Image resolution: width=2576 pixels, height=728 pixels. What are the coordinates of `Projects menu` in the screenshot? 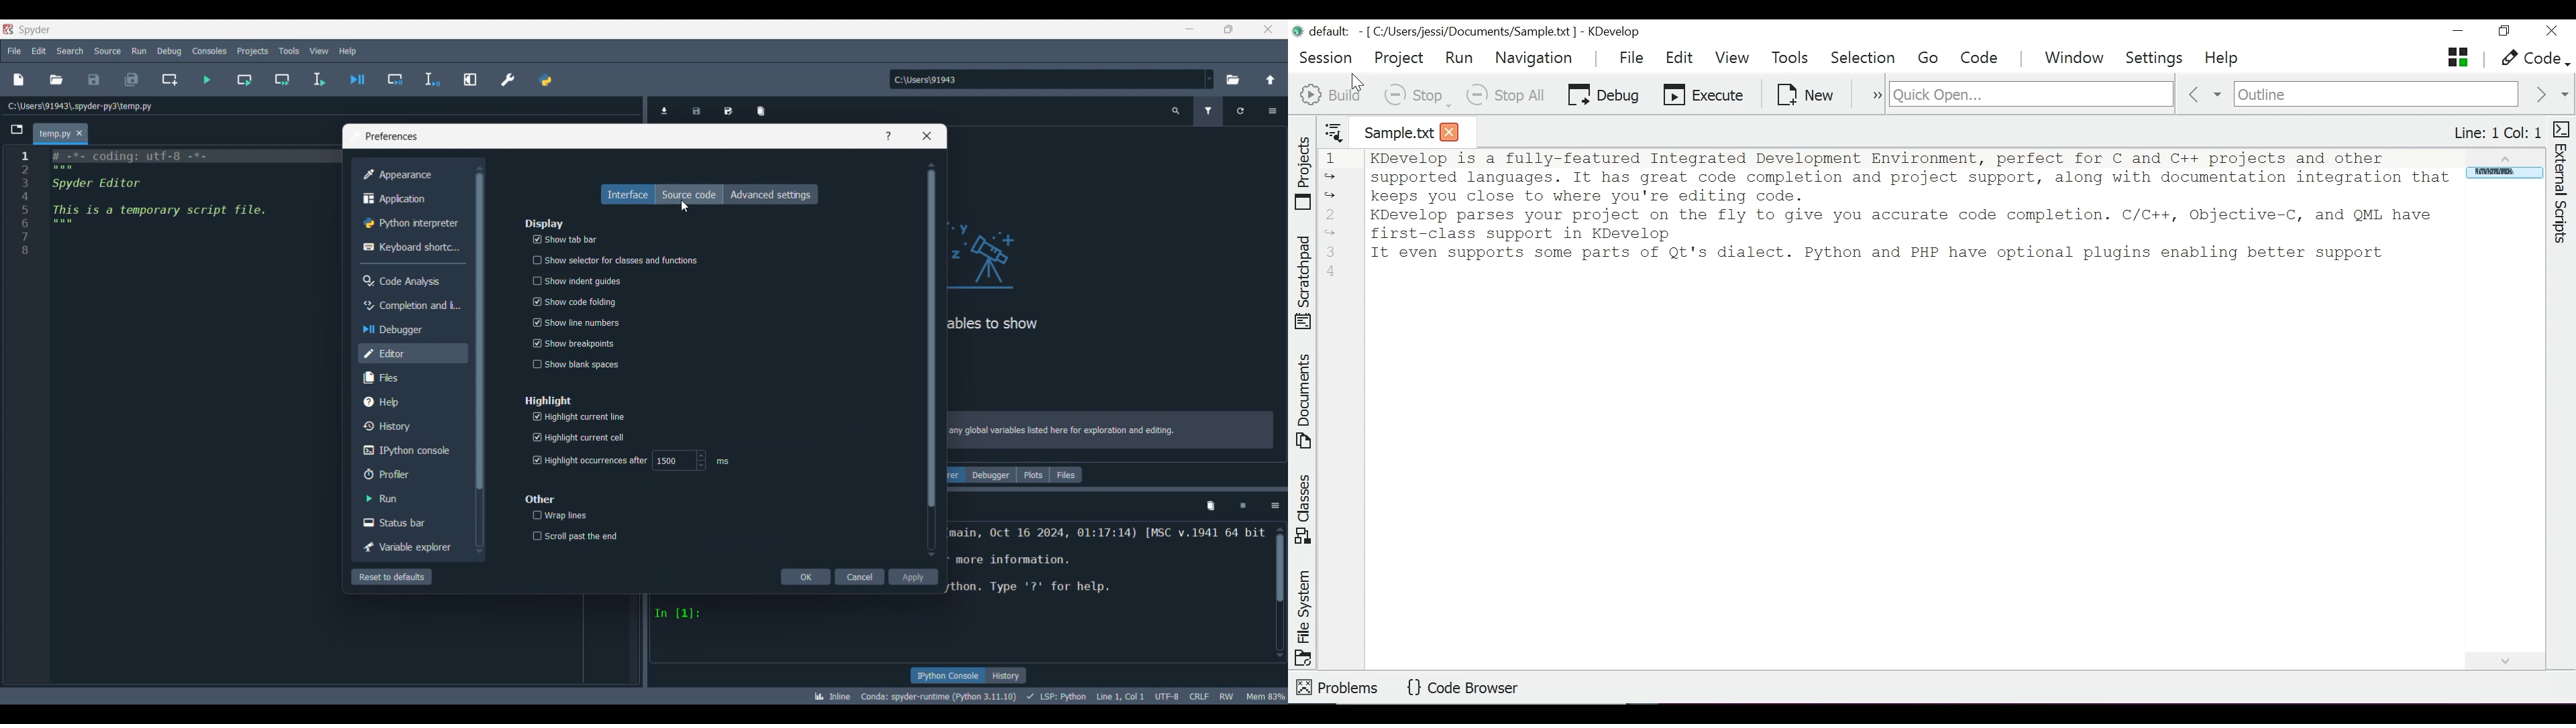 It's located at (253, 51).